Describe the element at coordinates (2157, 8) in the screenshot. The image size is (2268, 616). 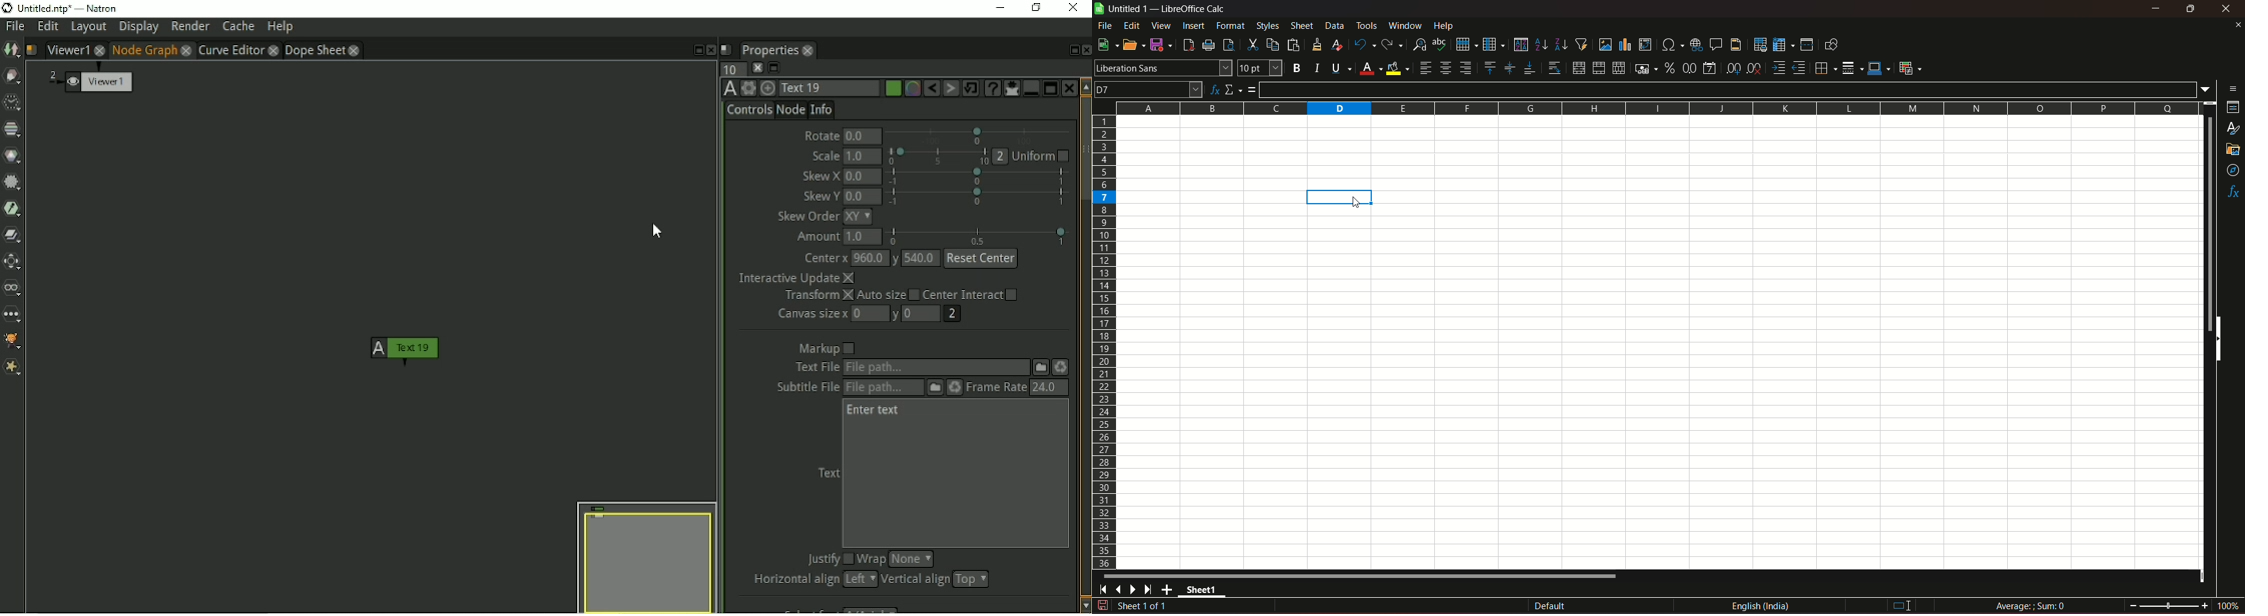
I see `minimize` at that location.